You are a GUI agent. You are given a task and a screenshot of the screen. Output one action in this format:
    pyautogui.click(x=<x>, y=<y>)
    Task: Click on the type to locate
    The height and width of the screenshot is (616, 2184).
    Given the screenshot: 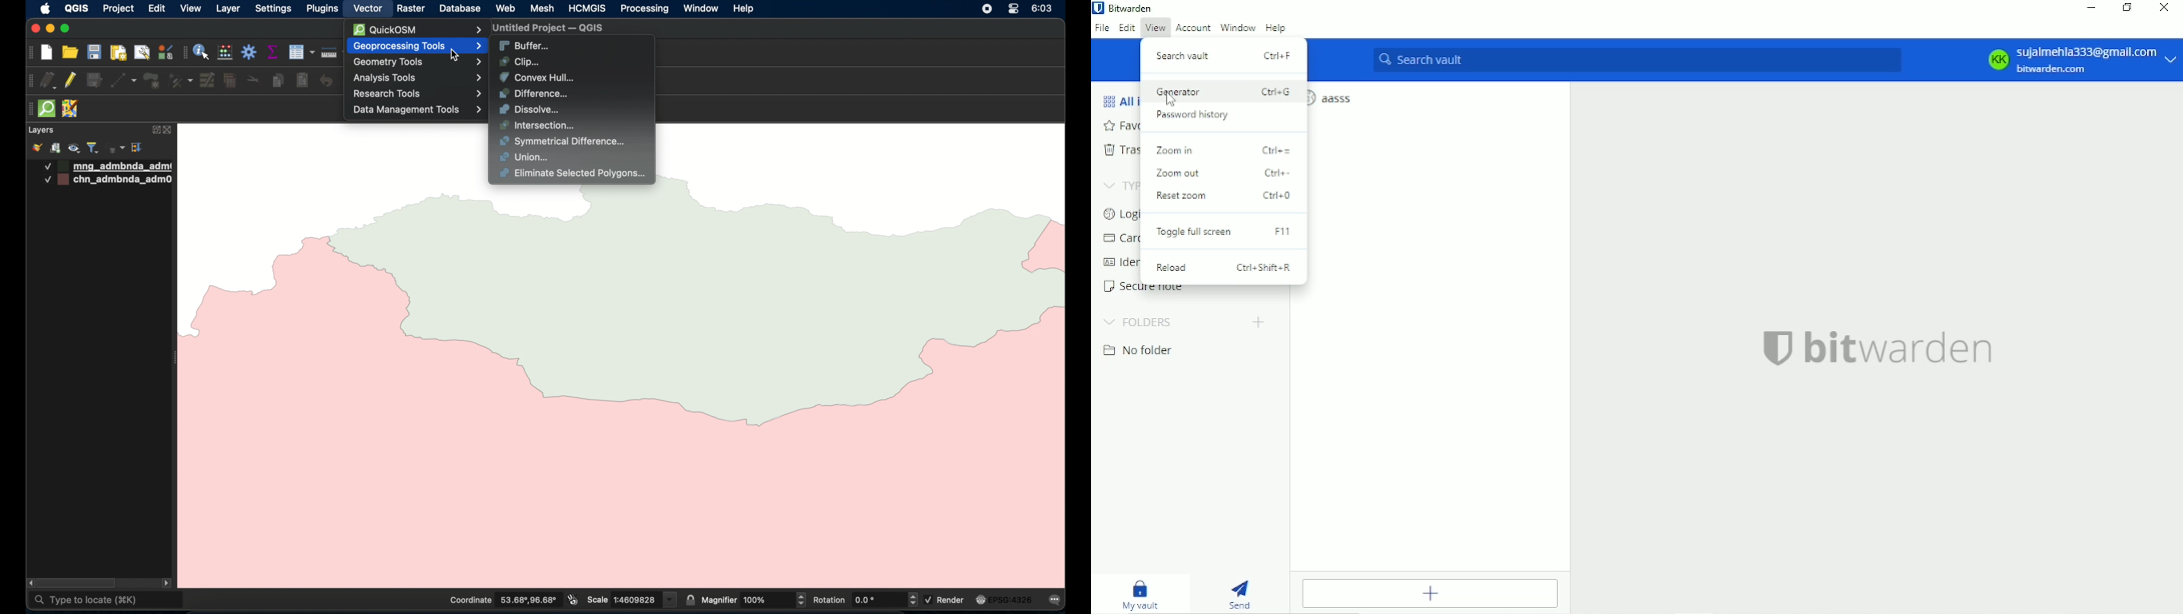 What is the action you would take?
    pyautogui.click(x=107, y=601)
    